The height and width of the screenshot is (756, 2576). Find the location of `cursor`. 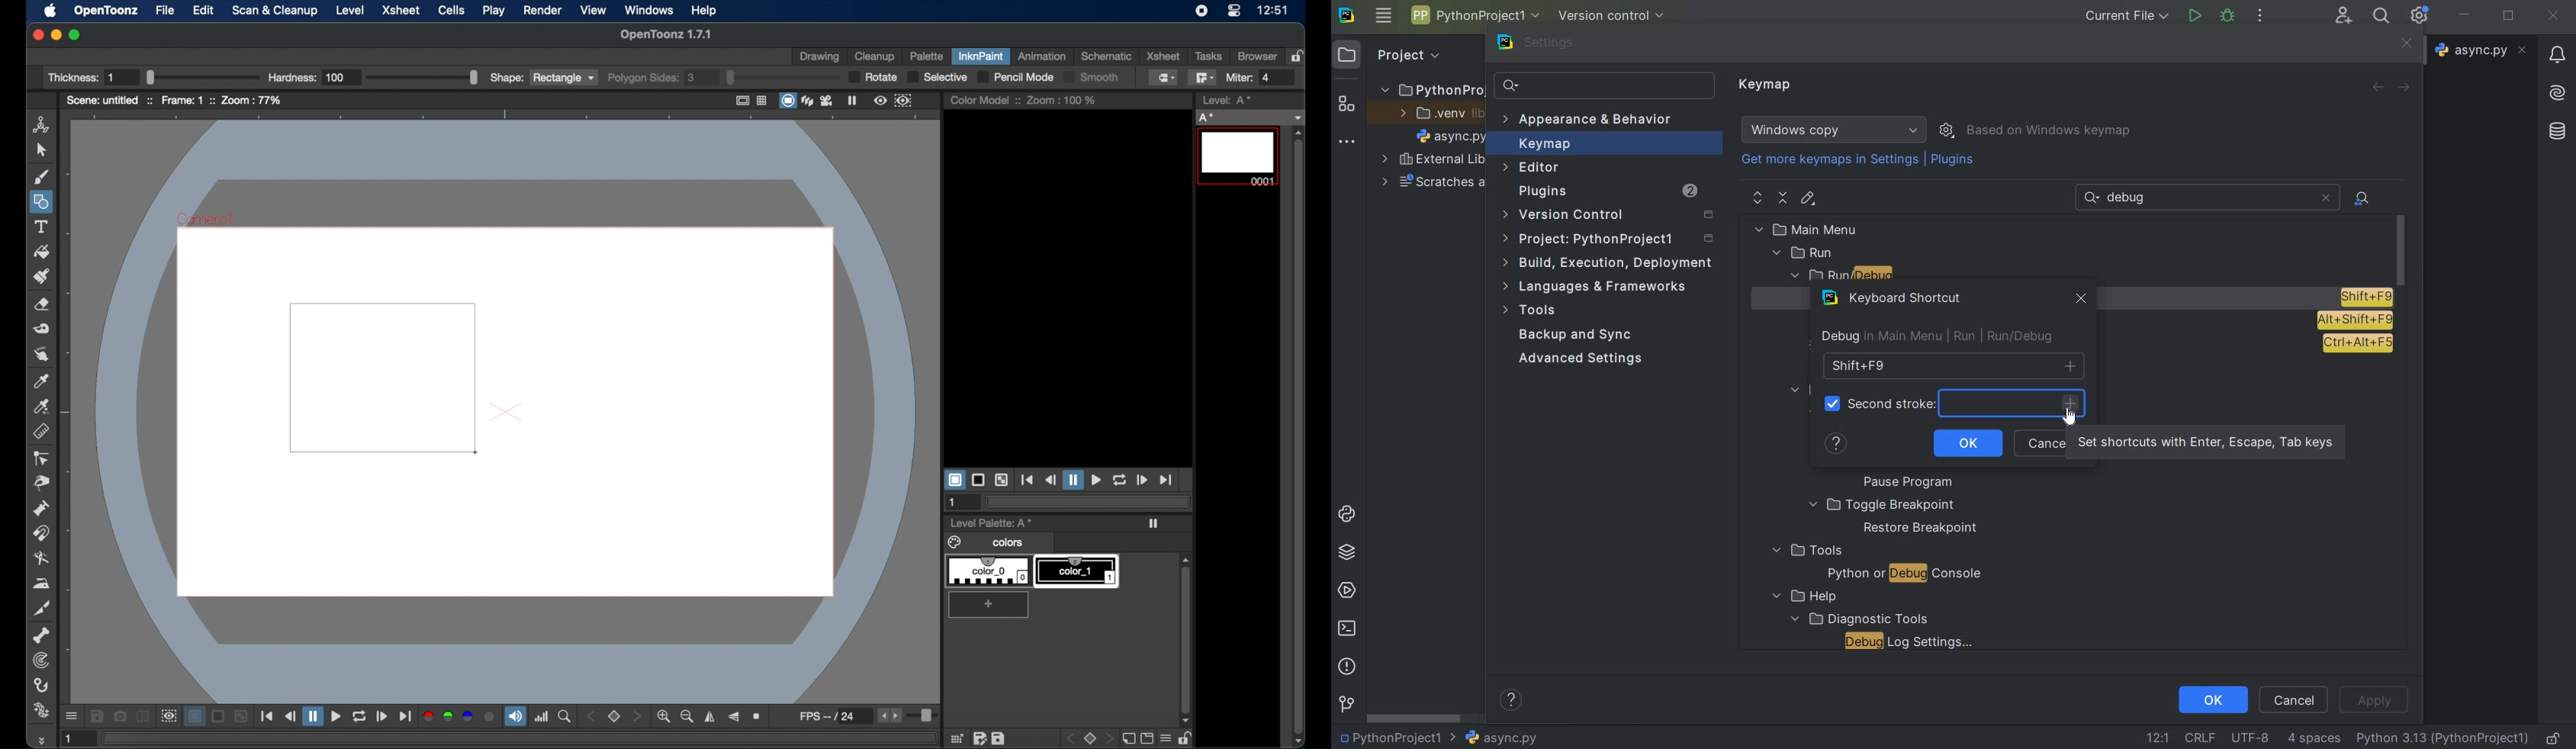

cursor is located at coordinates (474, 453).